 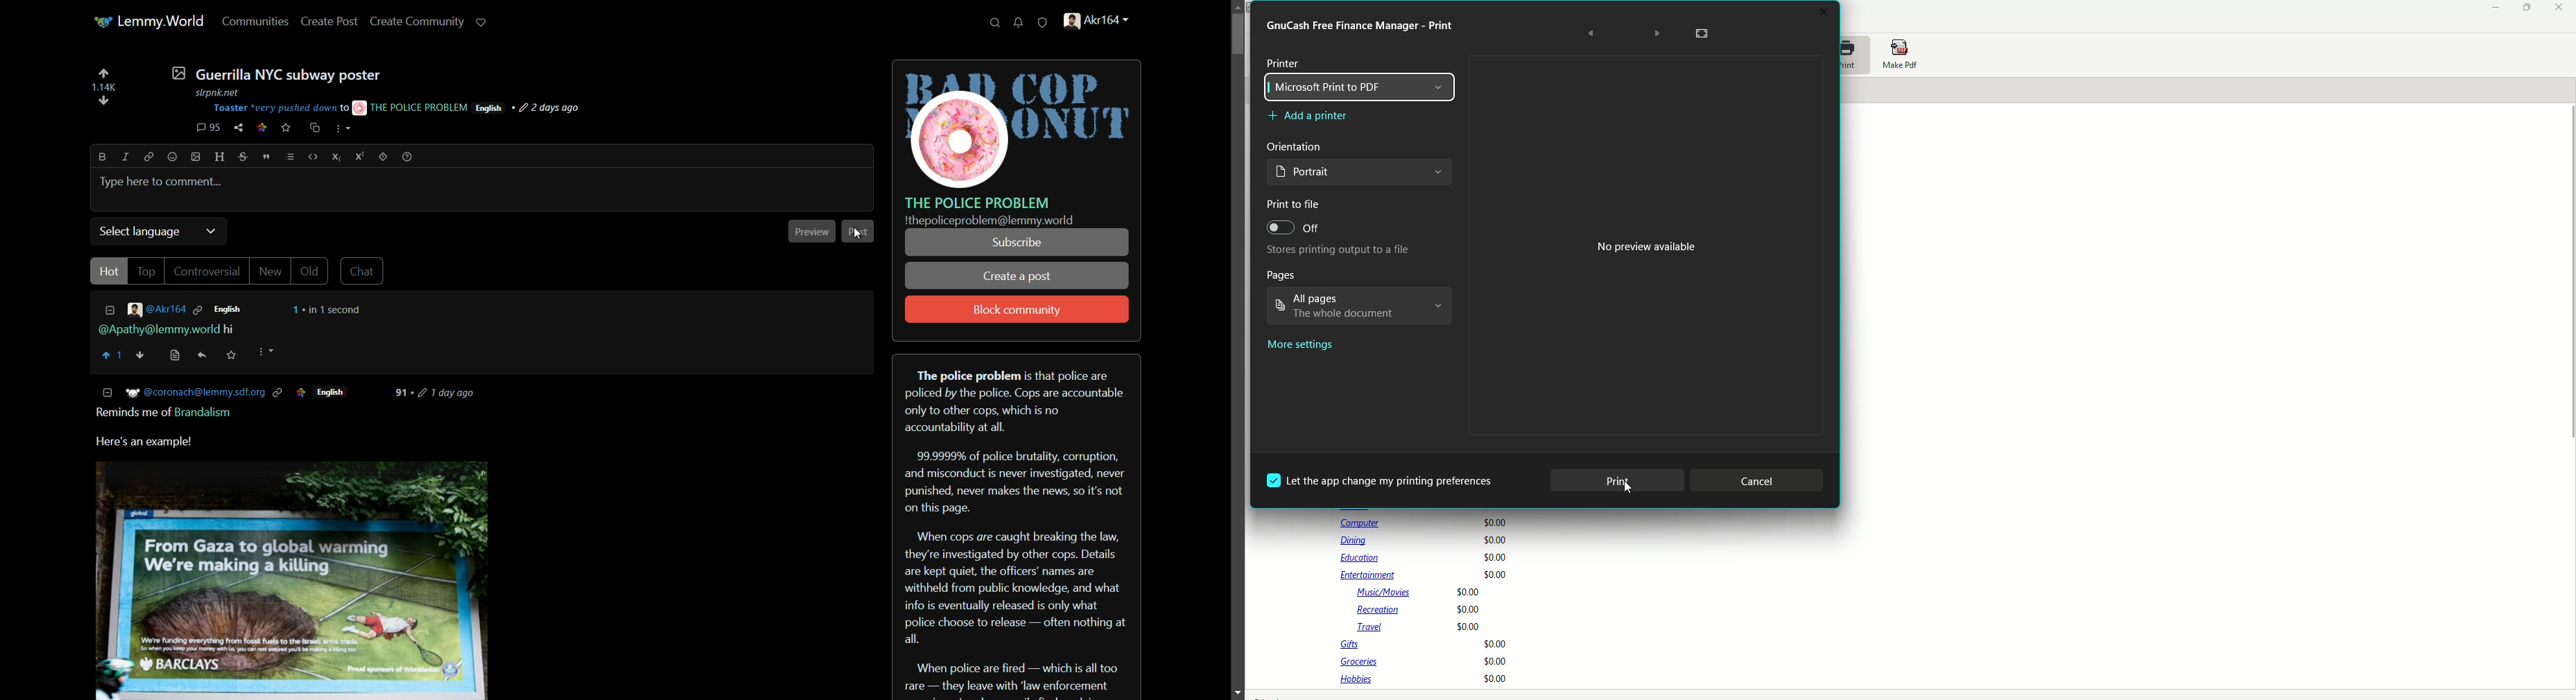 I want to click on unread reports, so click(x=1043, y=23).